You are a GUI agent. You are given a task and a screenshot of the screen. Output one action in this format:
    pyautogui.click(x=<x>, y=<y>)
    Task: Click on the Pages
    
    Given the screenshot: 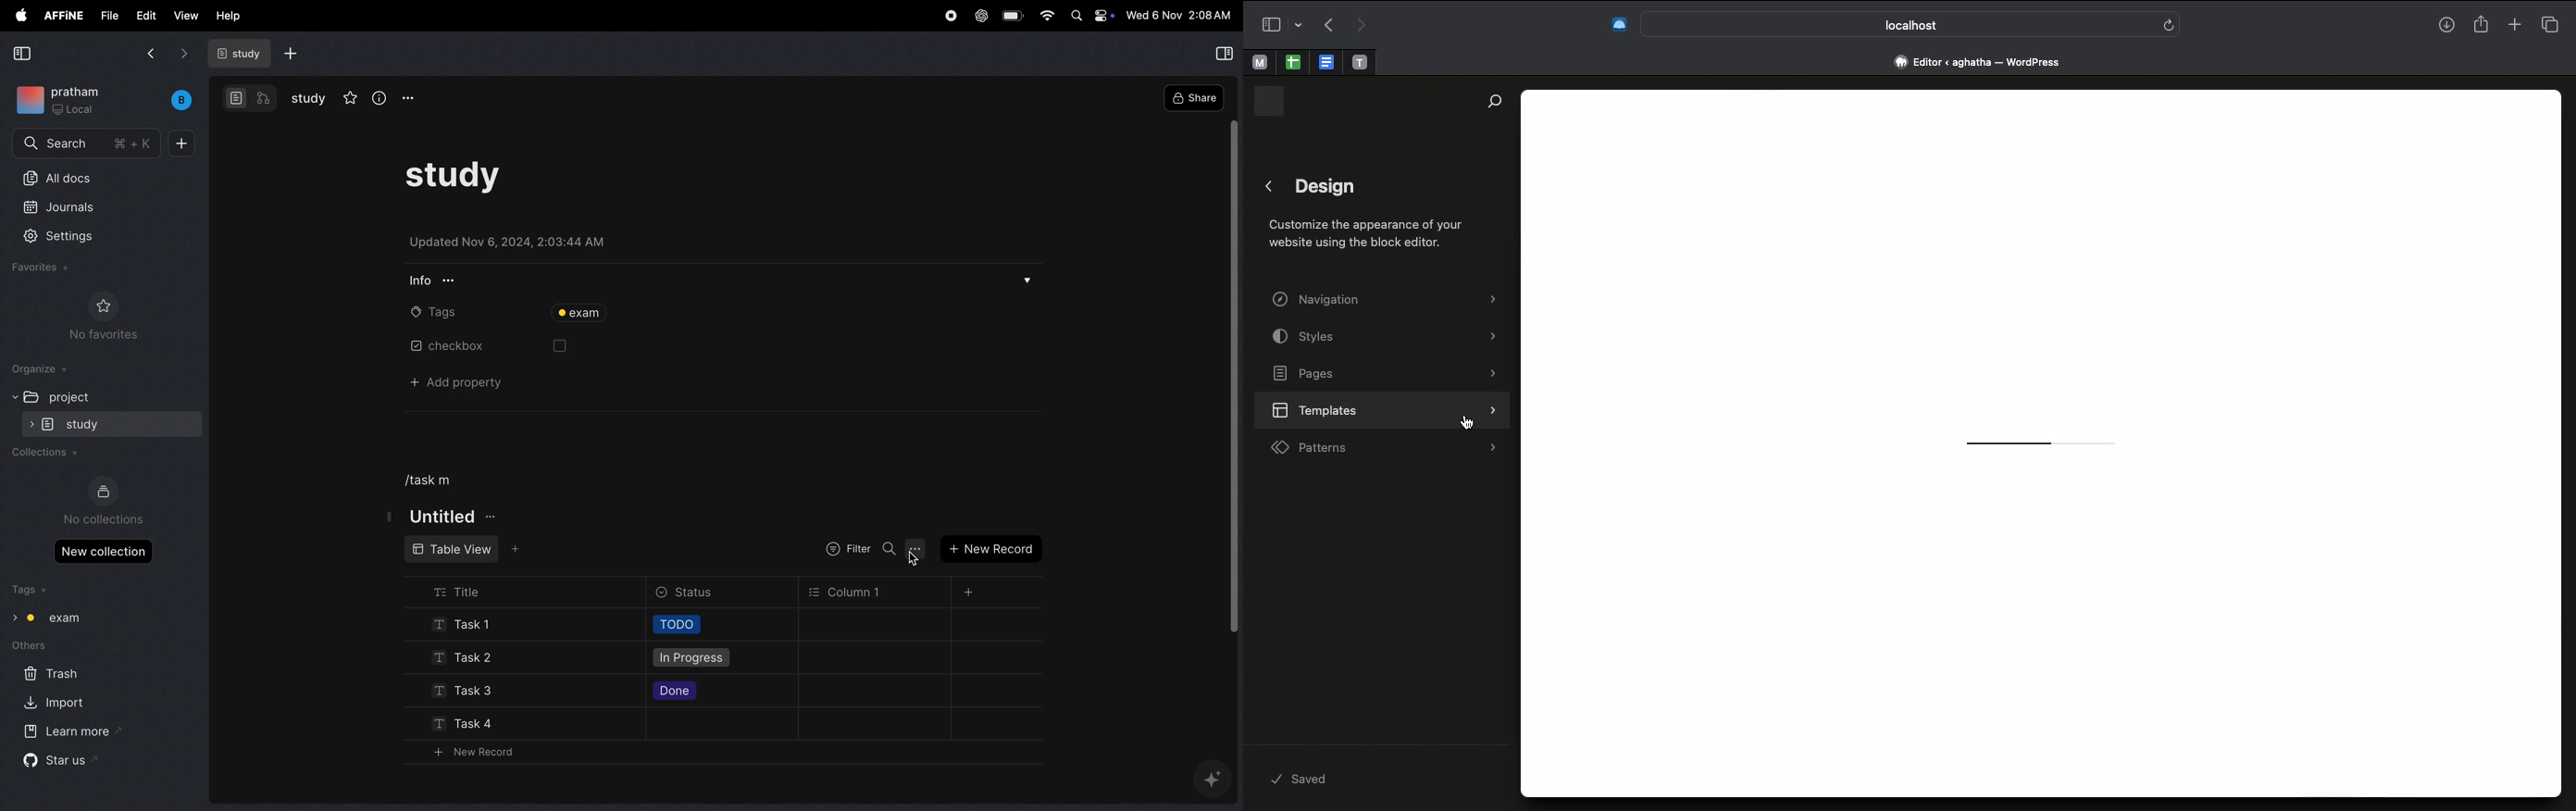 What is the action you would take?
    pyautogui.click(x=1386, y=375)
    